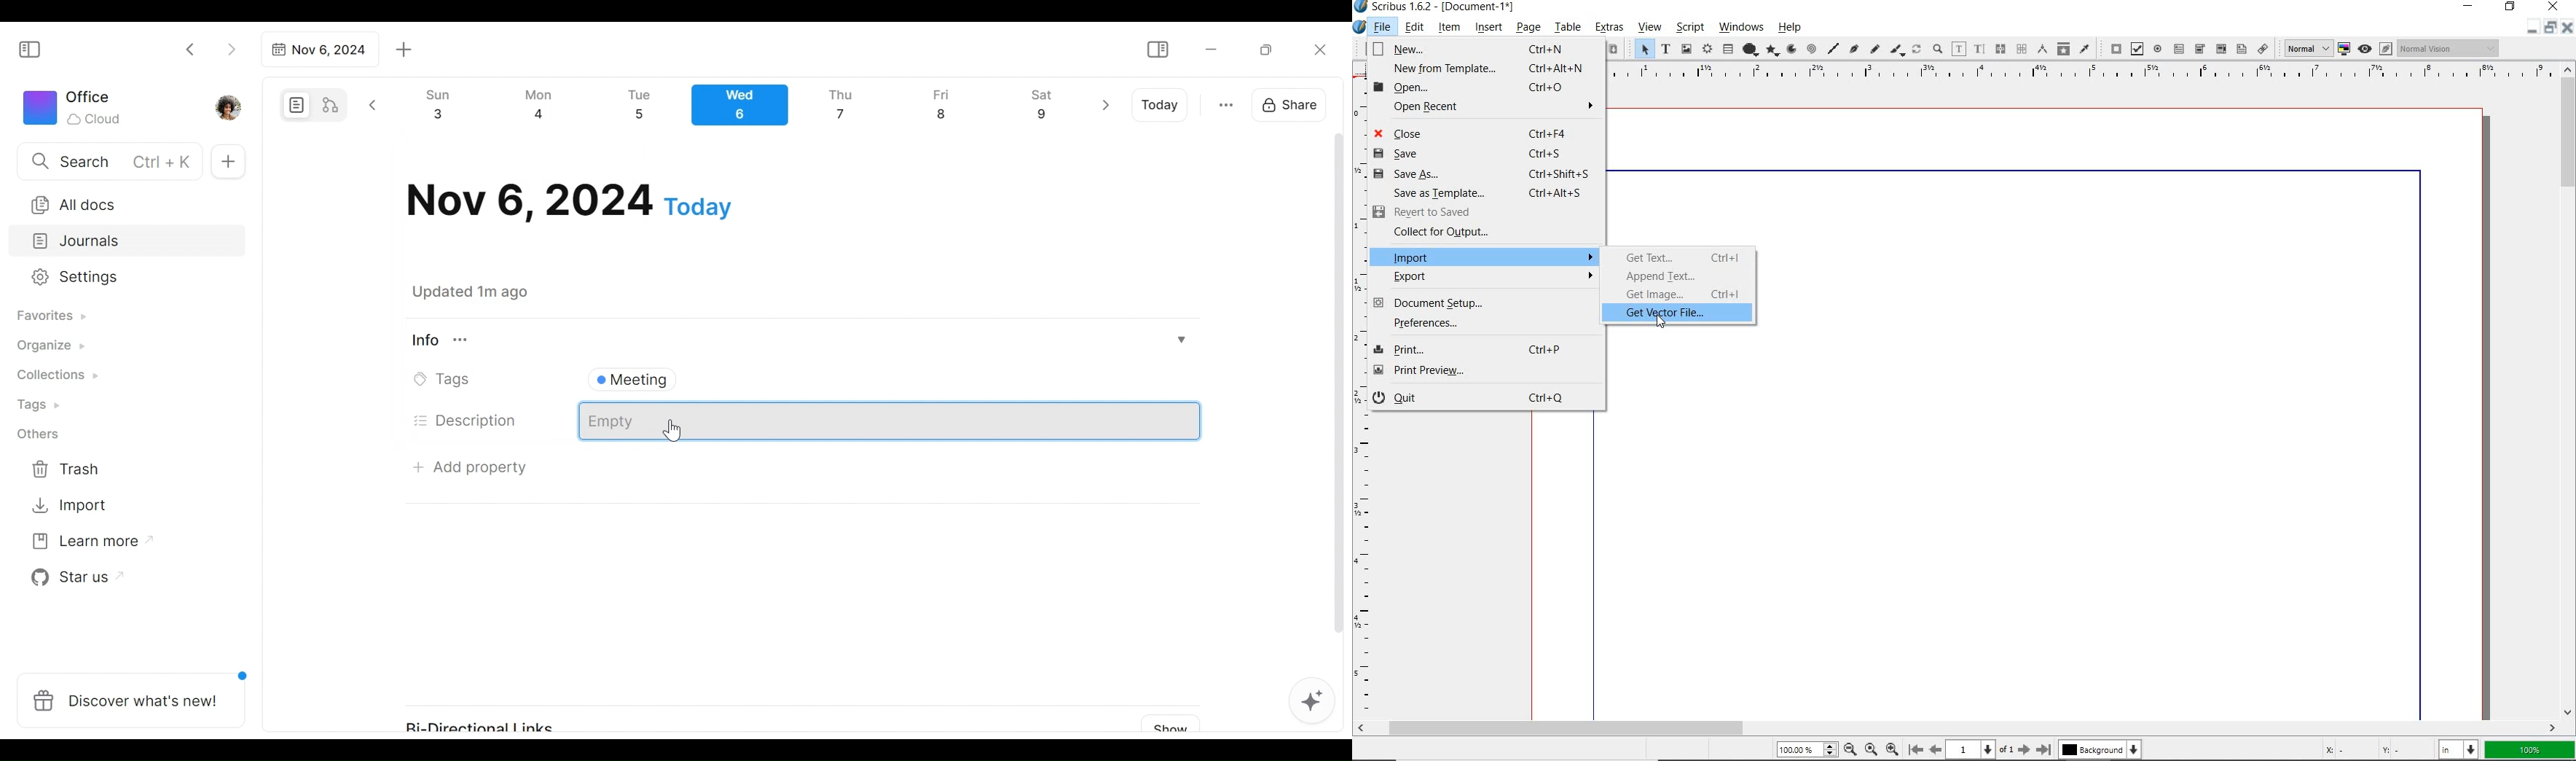 The height and width of the screenshot is (784, 2576). I want to click on Saved, so click(487, 292).